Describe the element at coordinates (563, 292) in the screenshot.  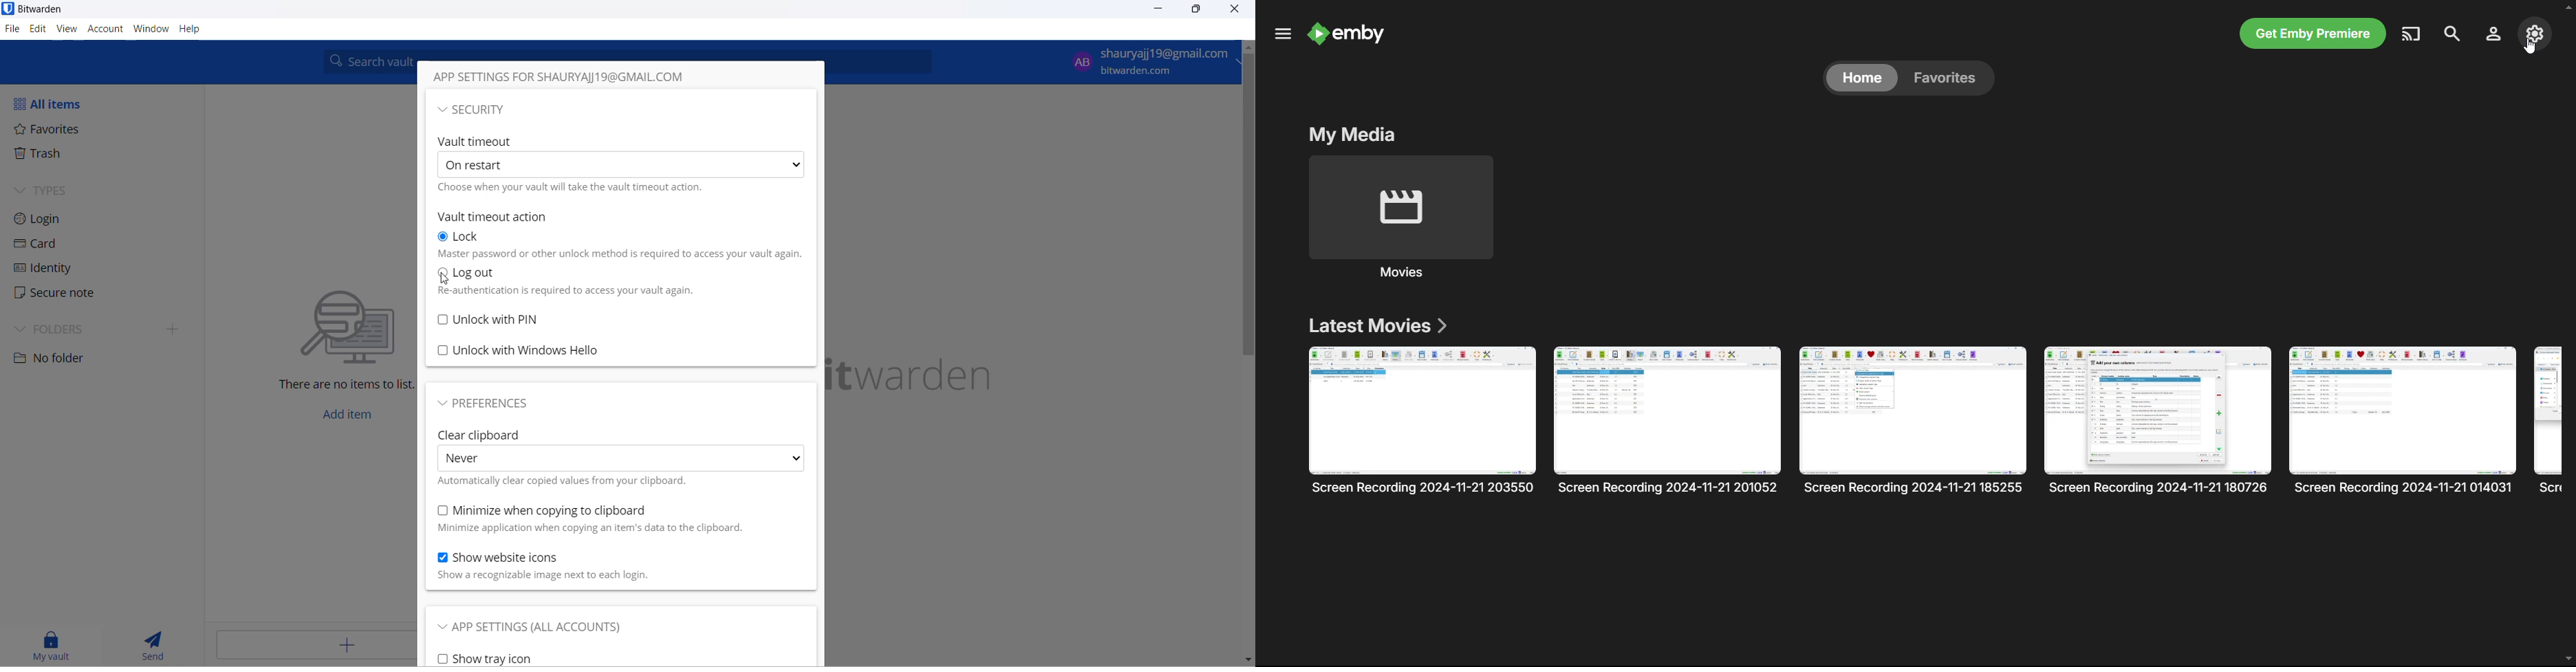
I see `text` at that location.